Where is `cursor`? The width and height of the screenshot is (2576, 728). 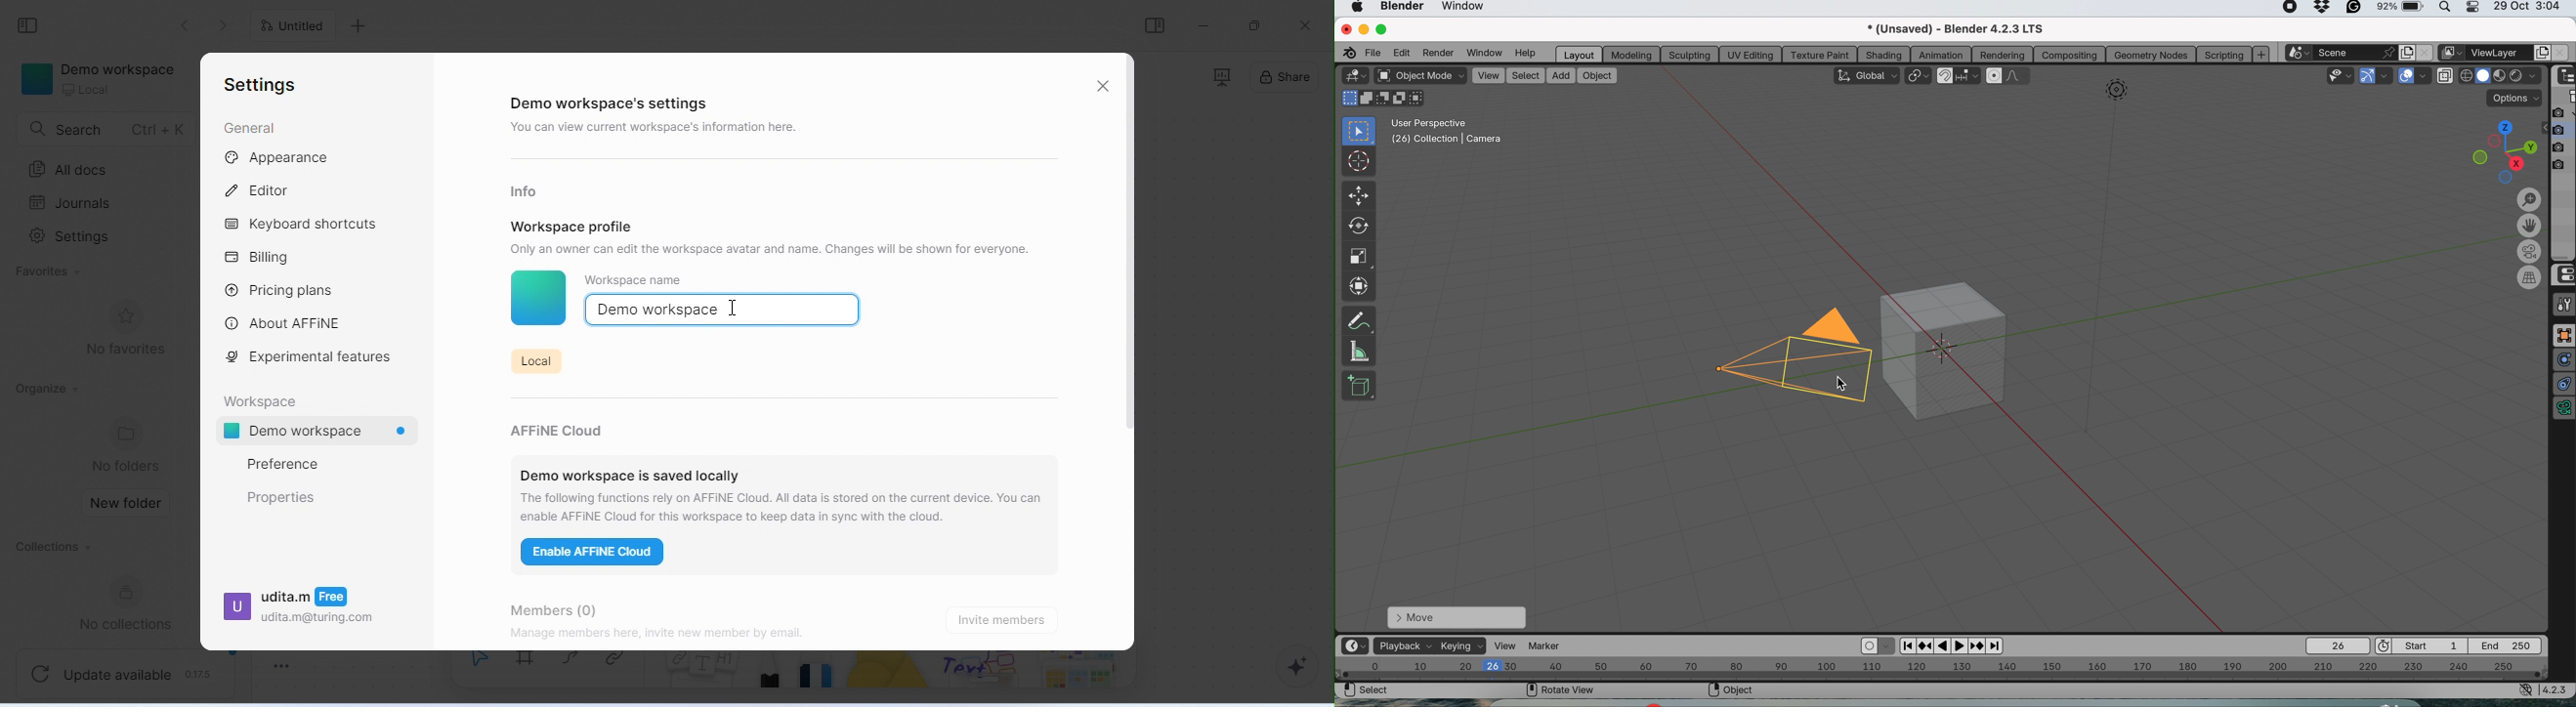 cursor is located at coordinates (1359, 163).